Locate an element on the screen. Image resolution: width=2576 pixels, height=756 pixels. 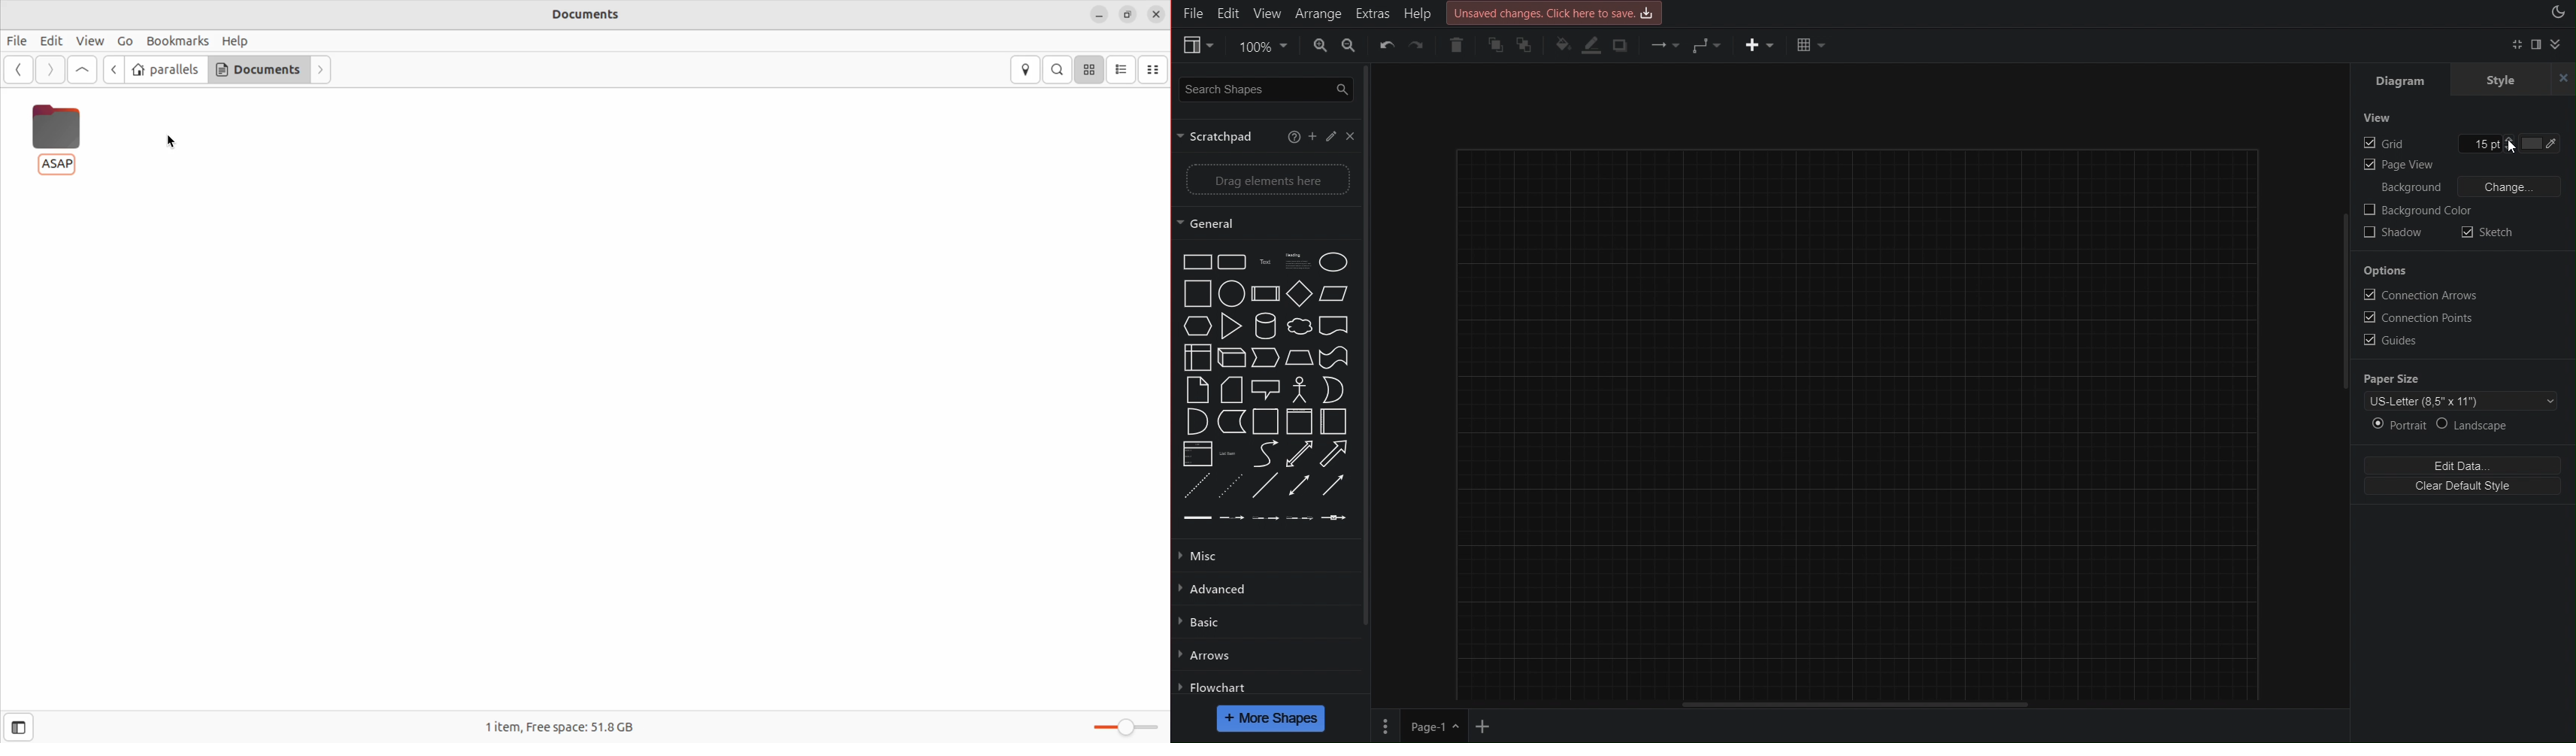
General is located at coordinates (1264, 225).